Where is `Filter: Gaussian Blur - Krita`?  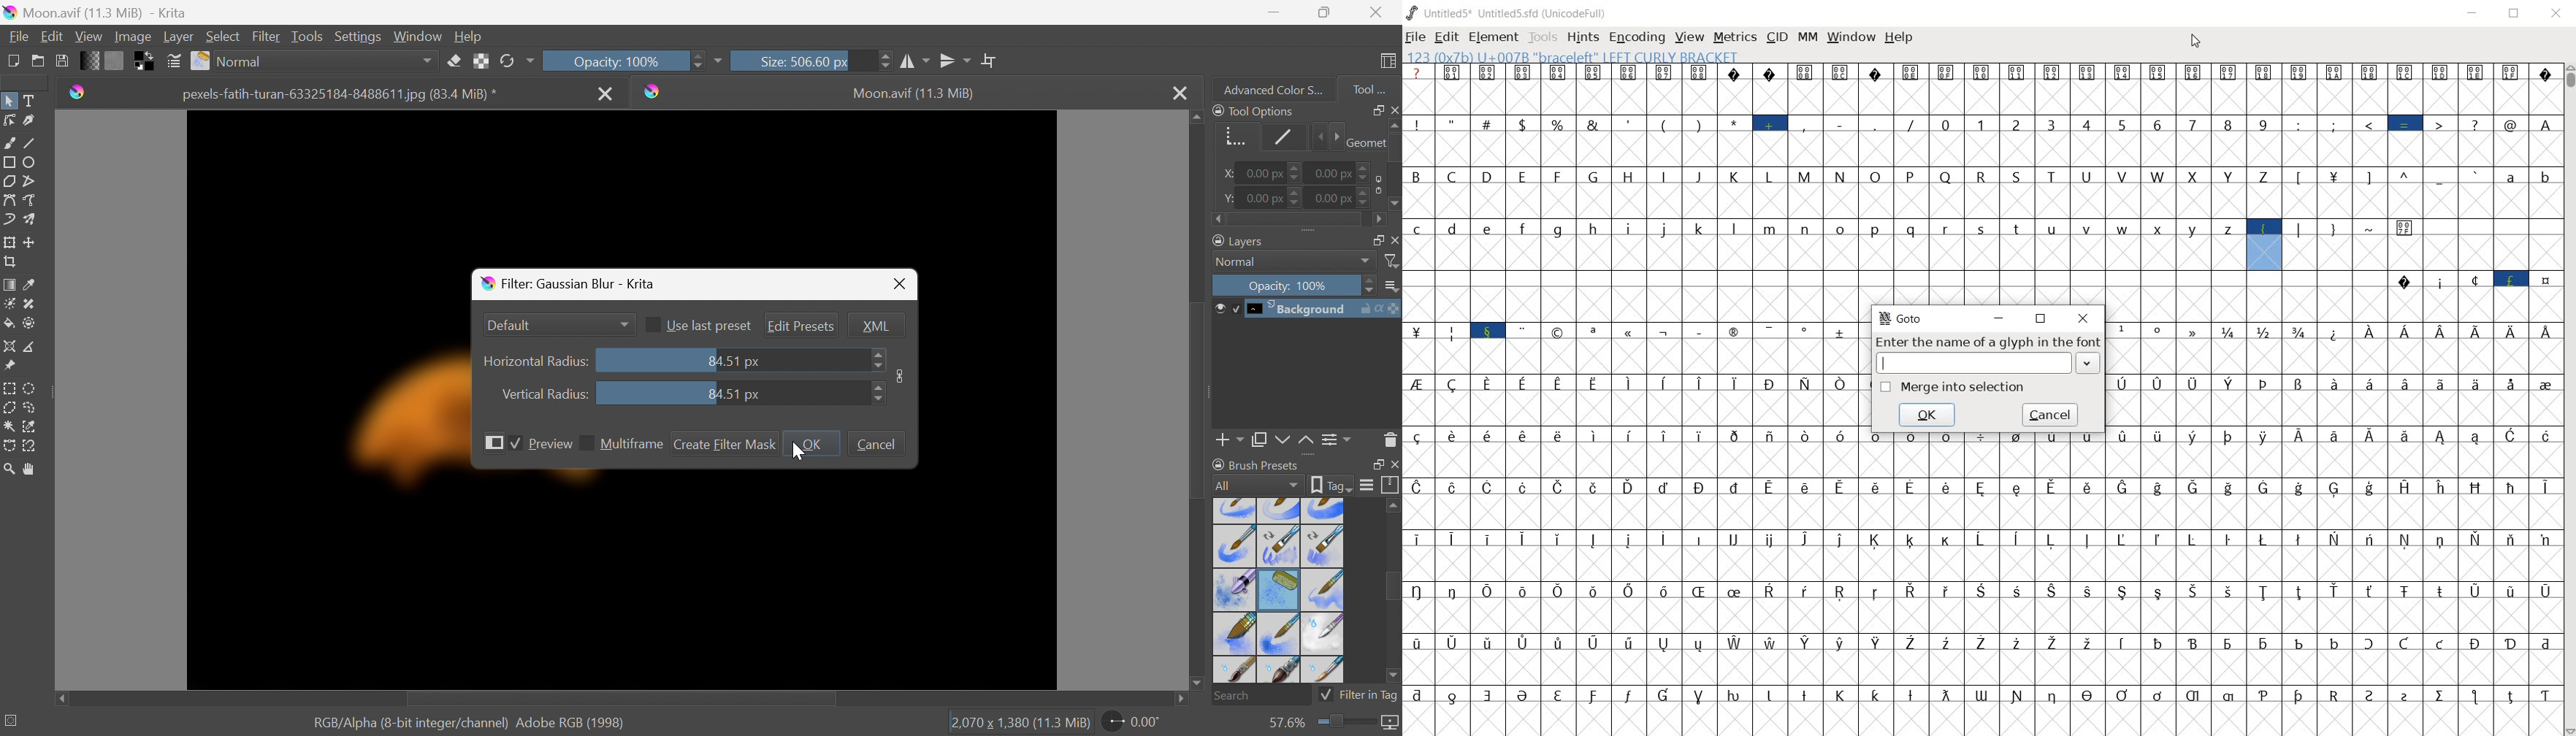 Filter: Gaussian Blur - Krita is located at coordinates (573, 285).